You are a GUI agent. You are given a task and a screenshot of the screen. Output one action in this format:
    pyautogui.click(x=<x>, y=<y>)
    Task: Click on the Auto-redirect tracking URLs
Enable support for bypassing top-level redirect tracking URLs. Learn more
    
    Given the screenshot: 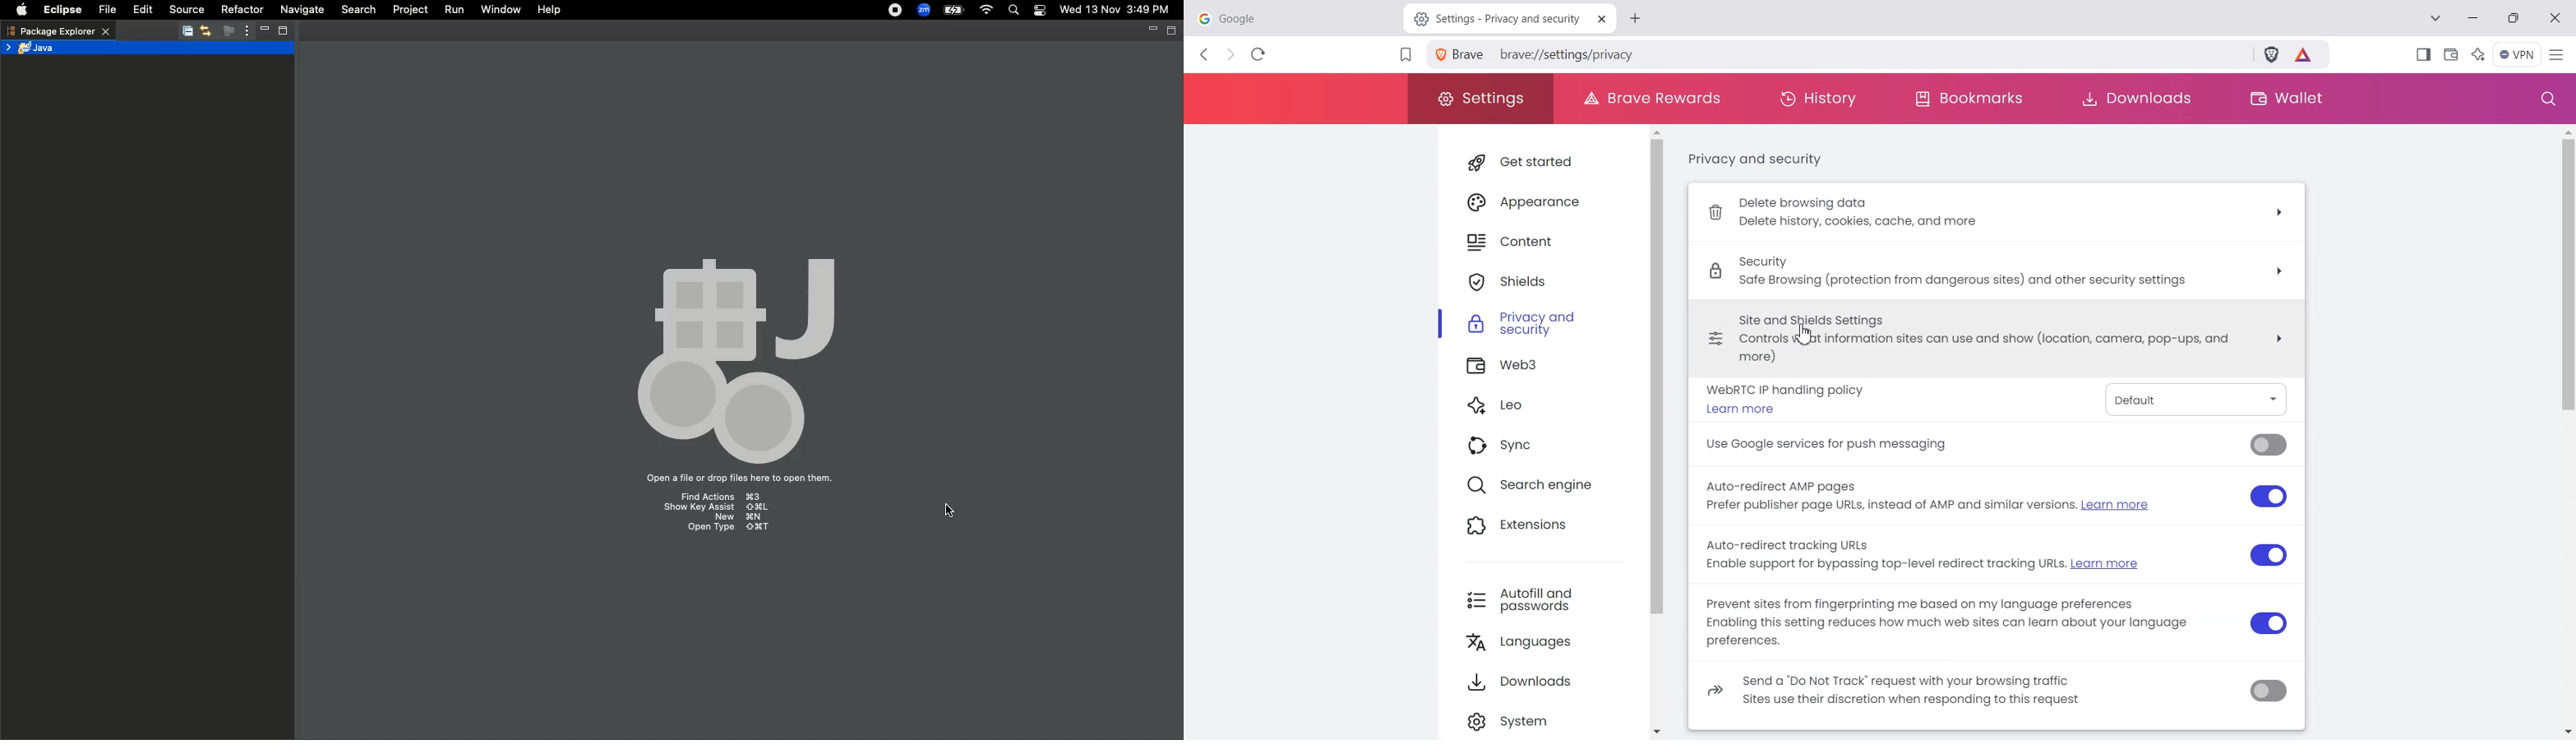 What is the action you would take?
    pyautogui.click(x=1933, y=556)
    